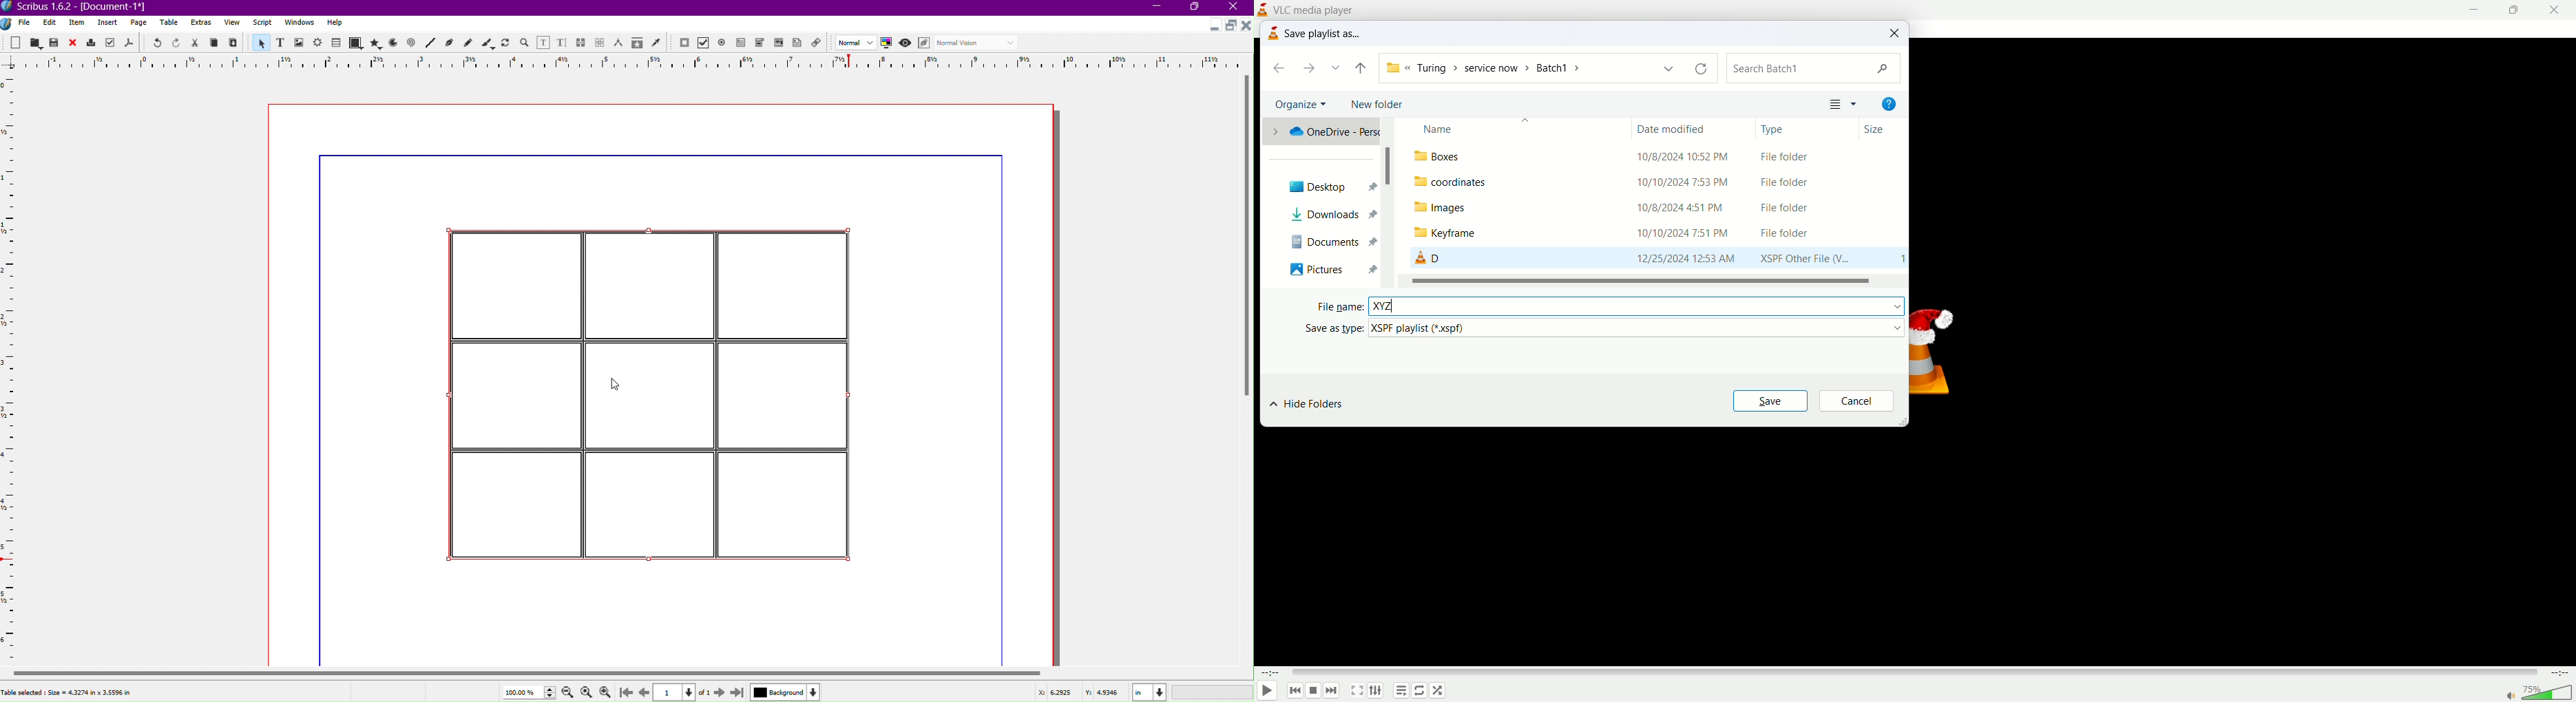  What do you see at coordinates (778, 44) in the screenshot?
I see `PDF List Box` at bounding box center [778, 44].